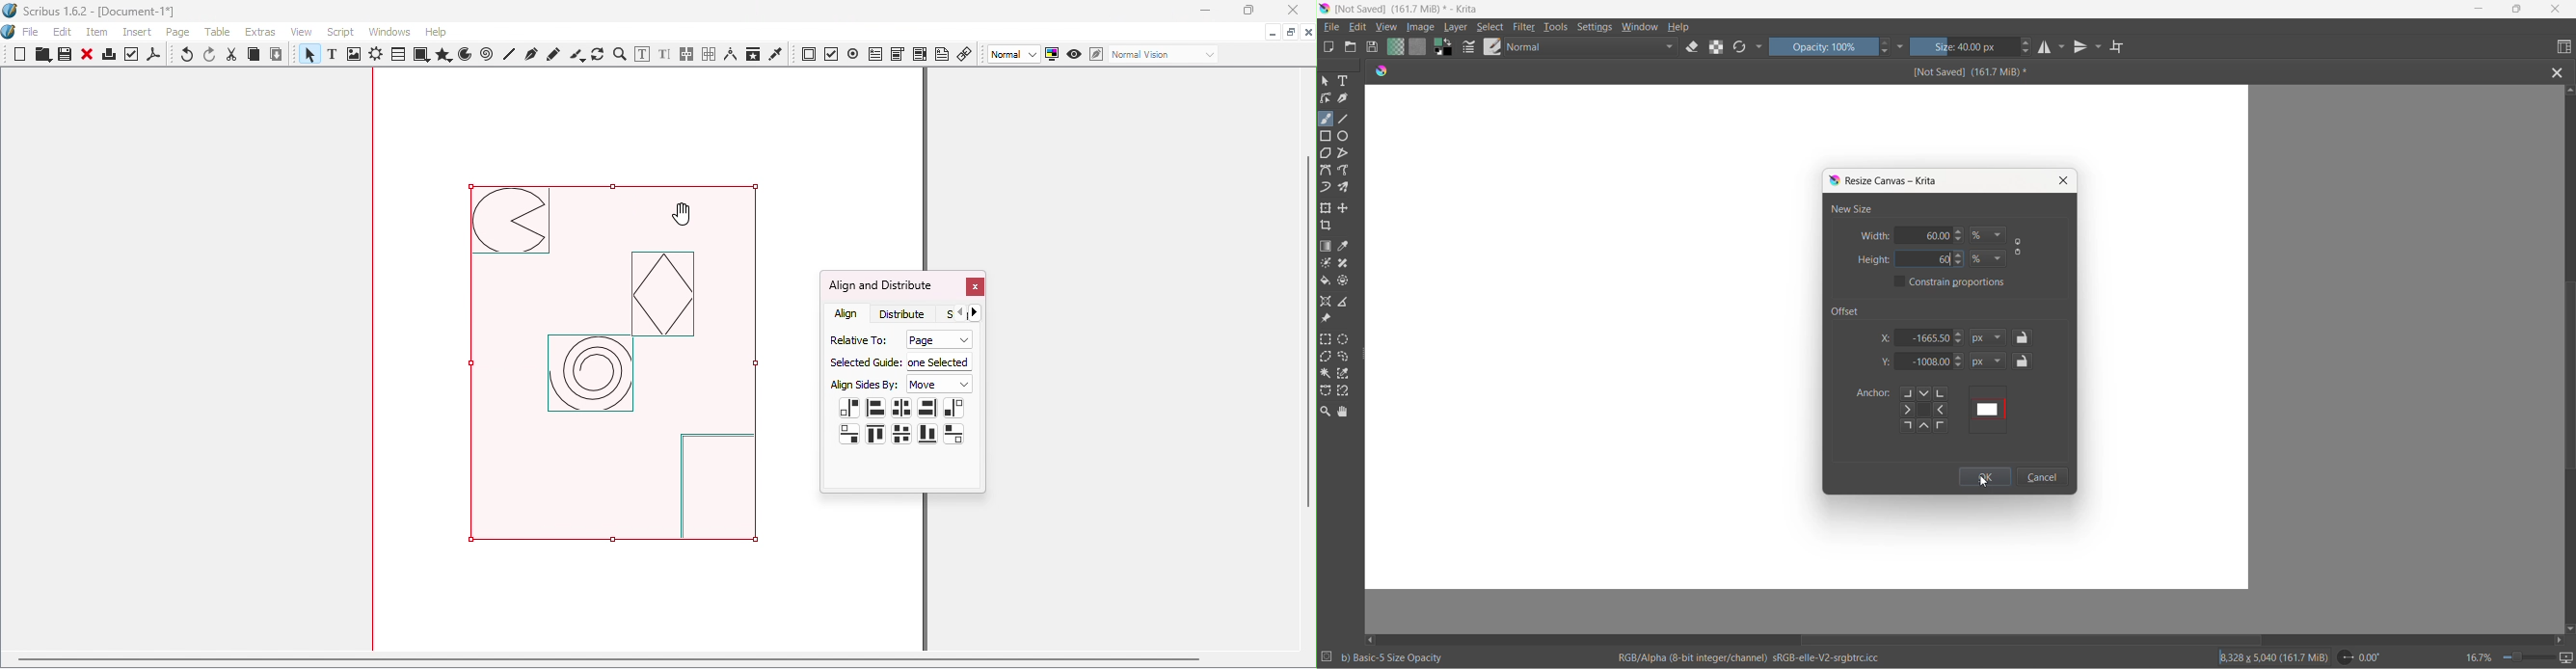  Describe the element at coordinates (1887, 54) in the screenshot. I see `decrement opacity` at that location.